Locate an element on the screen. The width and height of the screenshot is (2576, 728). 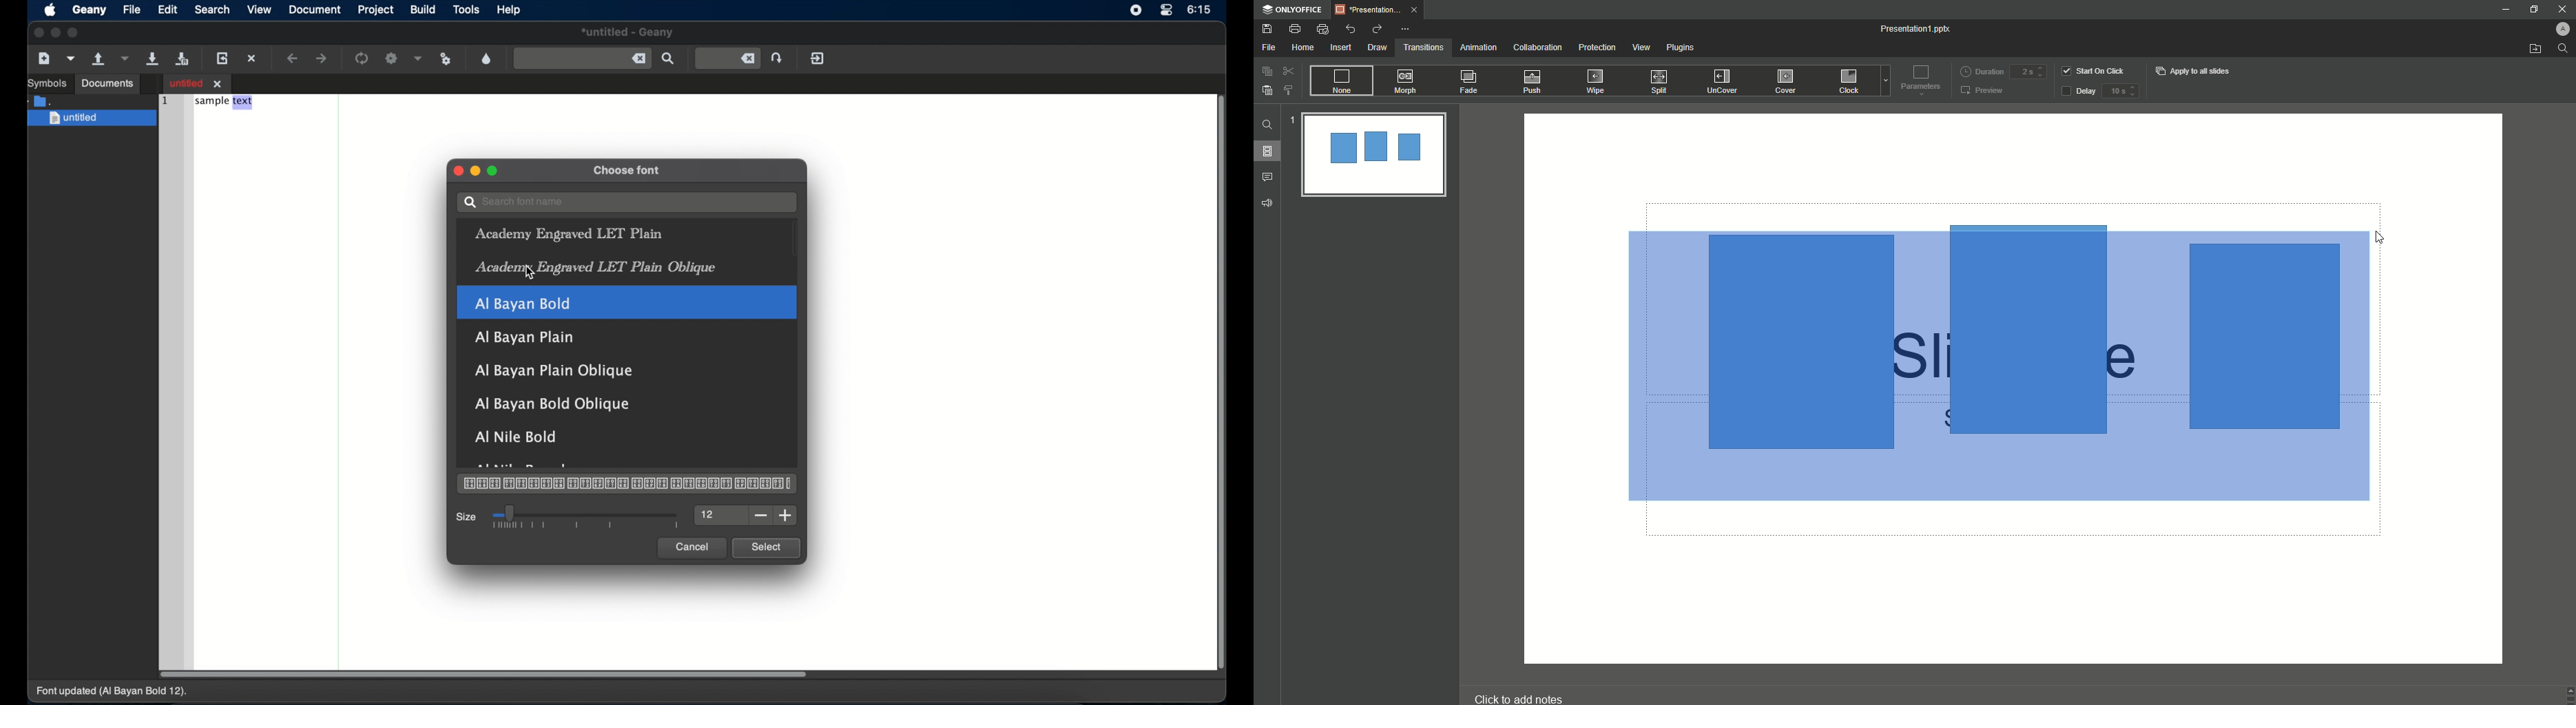
Print is located at coordinates (1295, 28).